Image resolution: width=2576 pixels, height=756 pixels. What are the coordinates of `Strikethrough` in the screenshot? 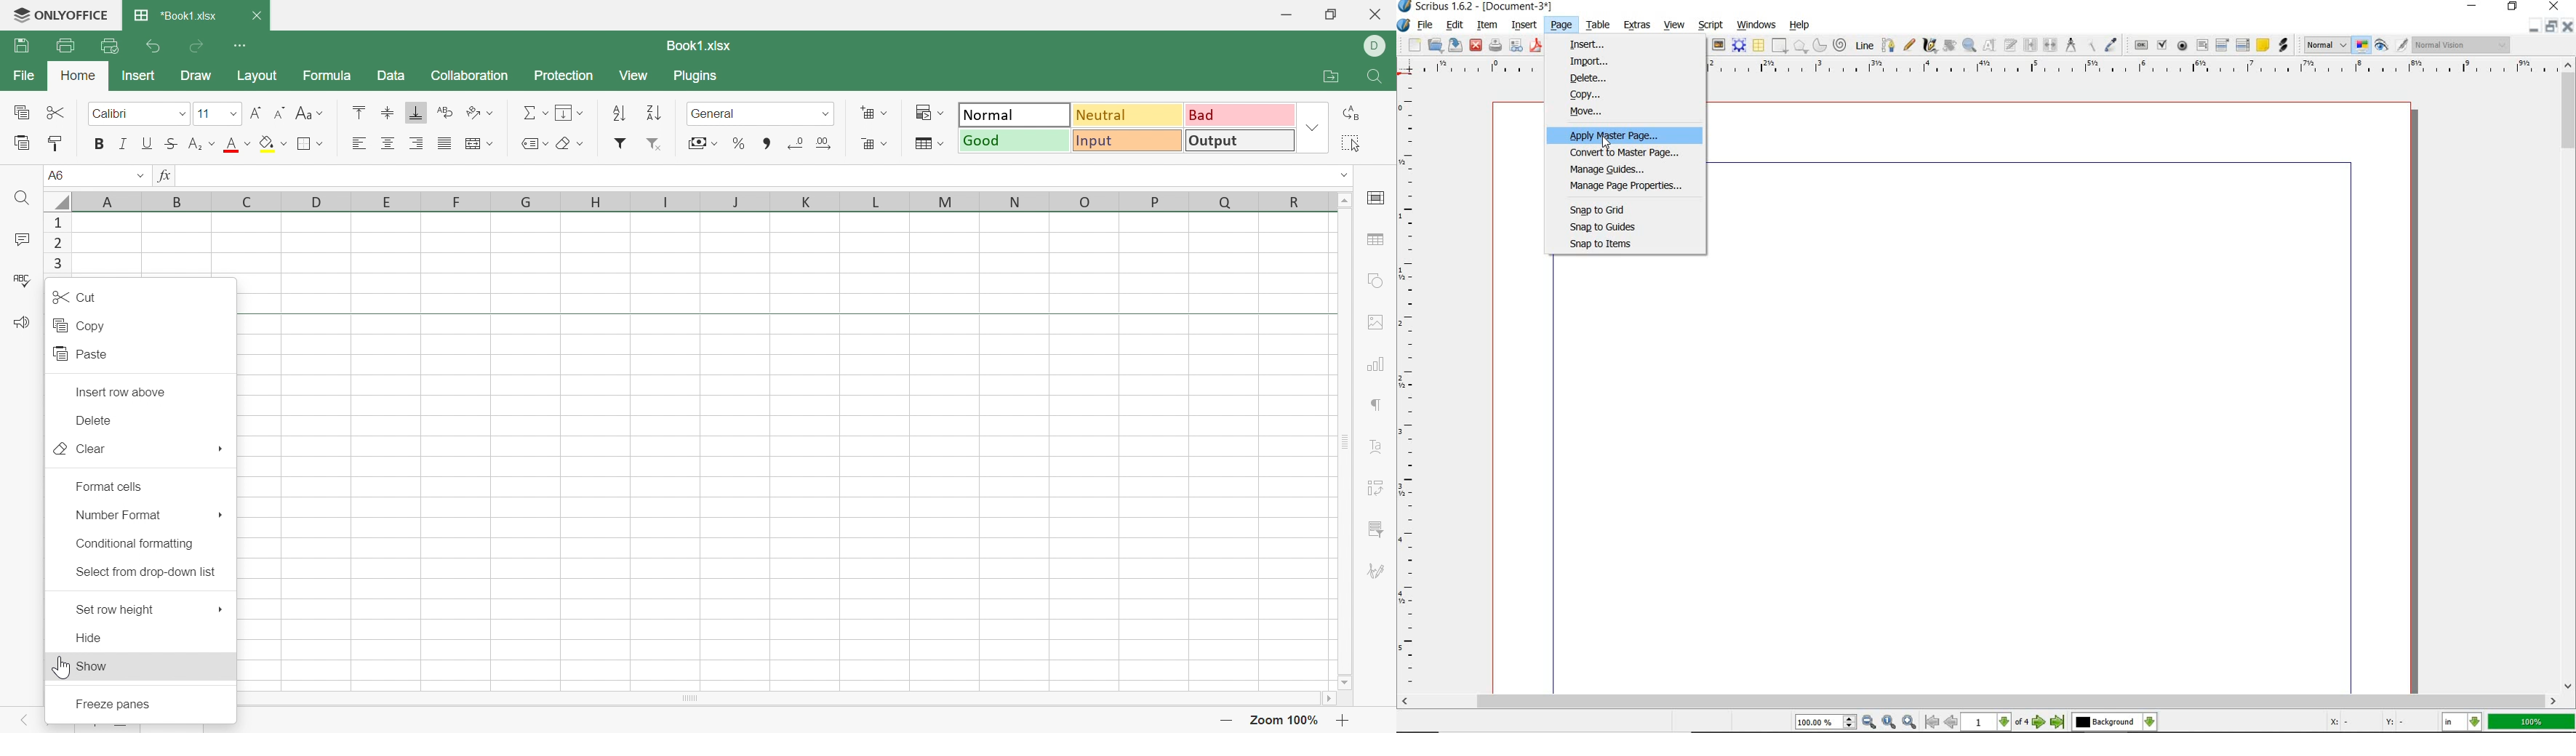 It's located at (172, 145).